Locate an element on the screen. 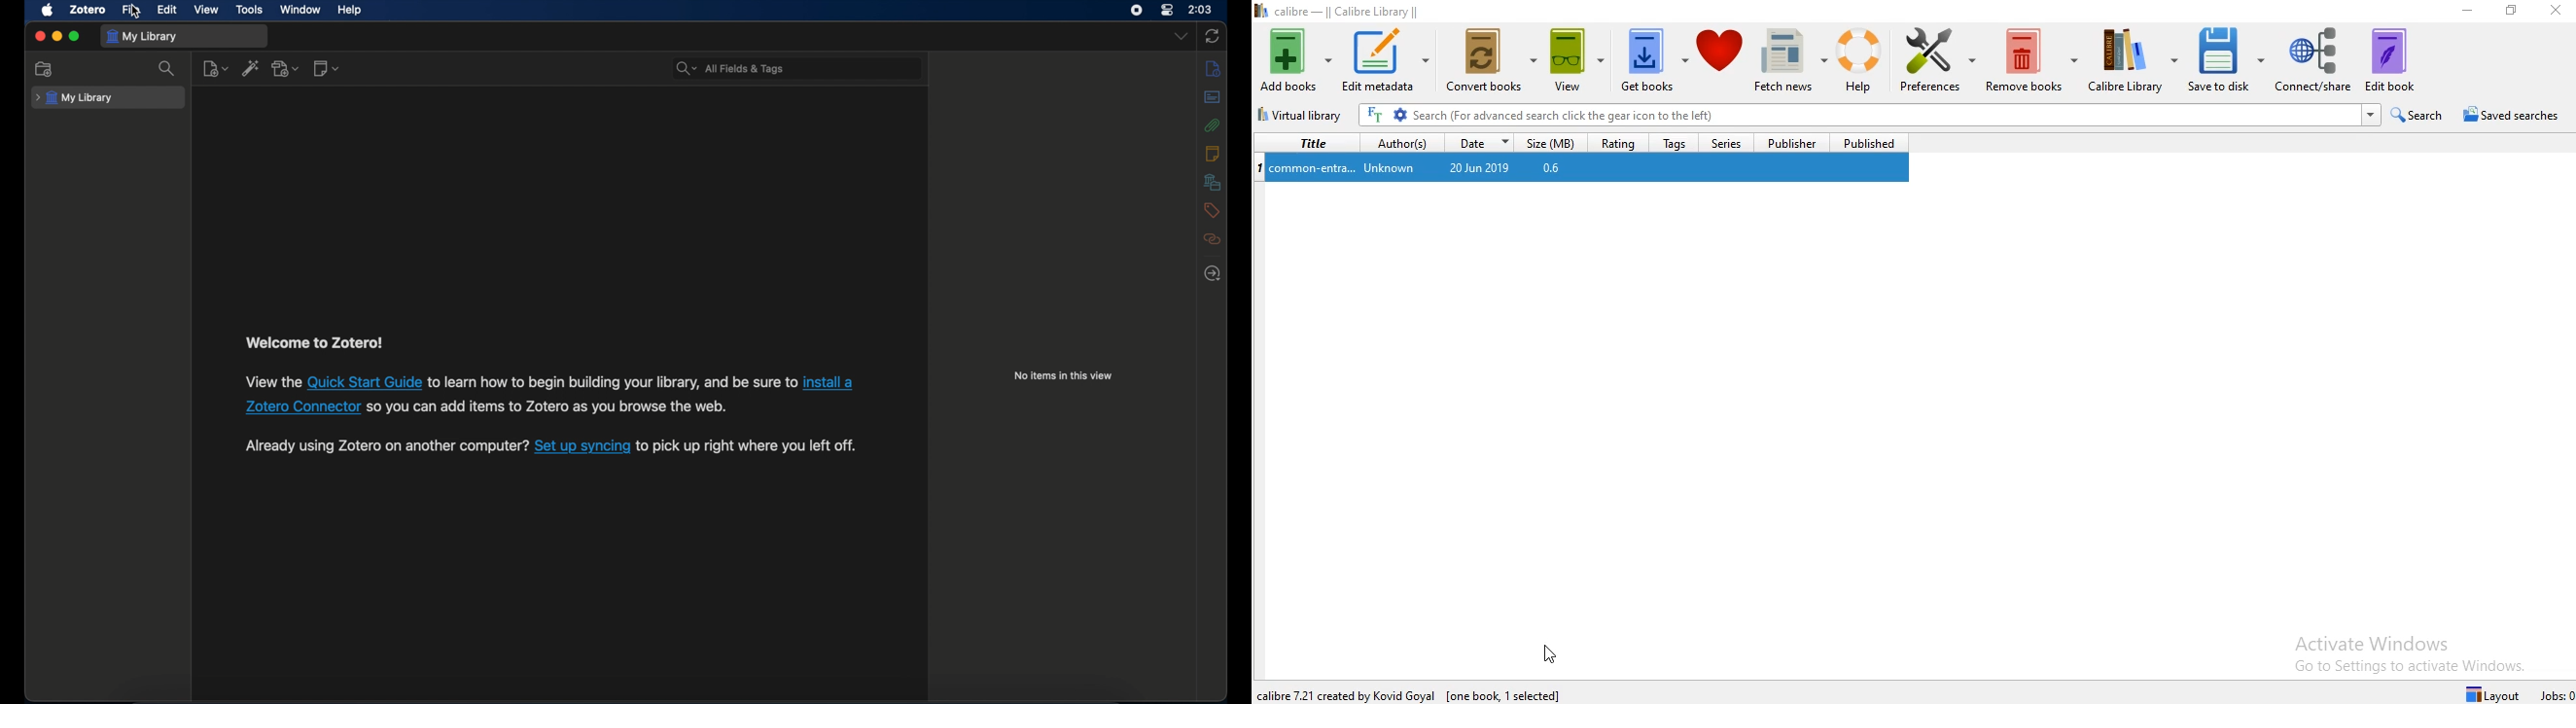 The height and width of the screenshot is (728, 2576). Restore is located at coordinates (2511, 11).